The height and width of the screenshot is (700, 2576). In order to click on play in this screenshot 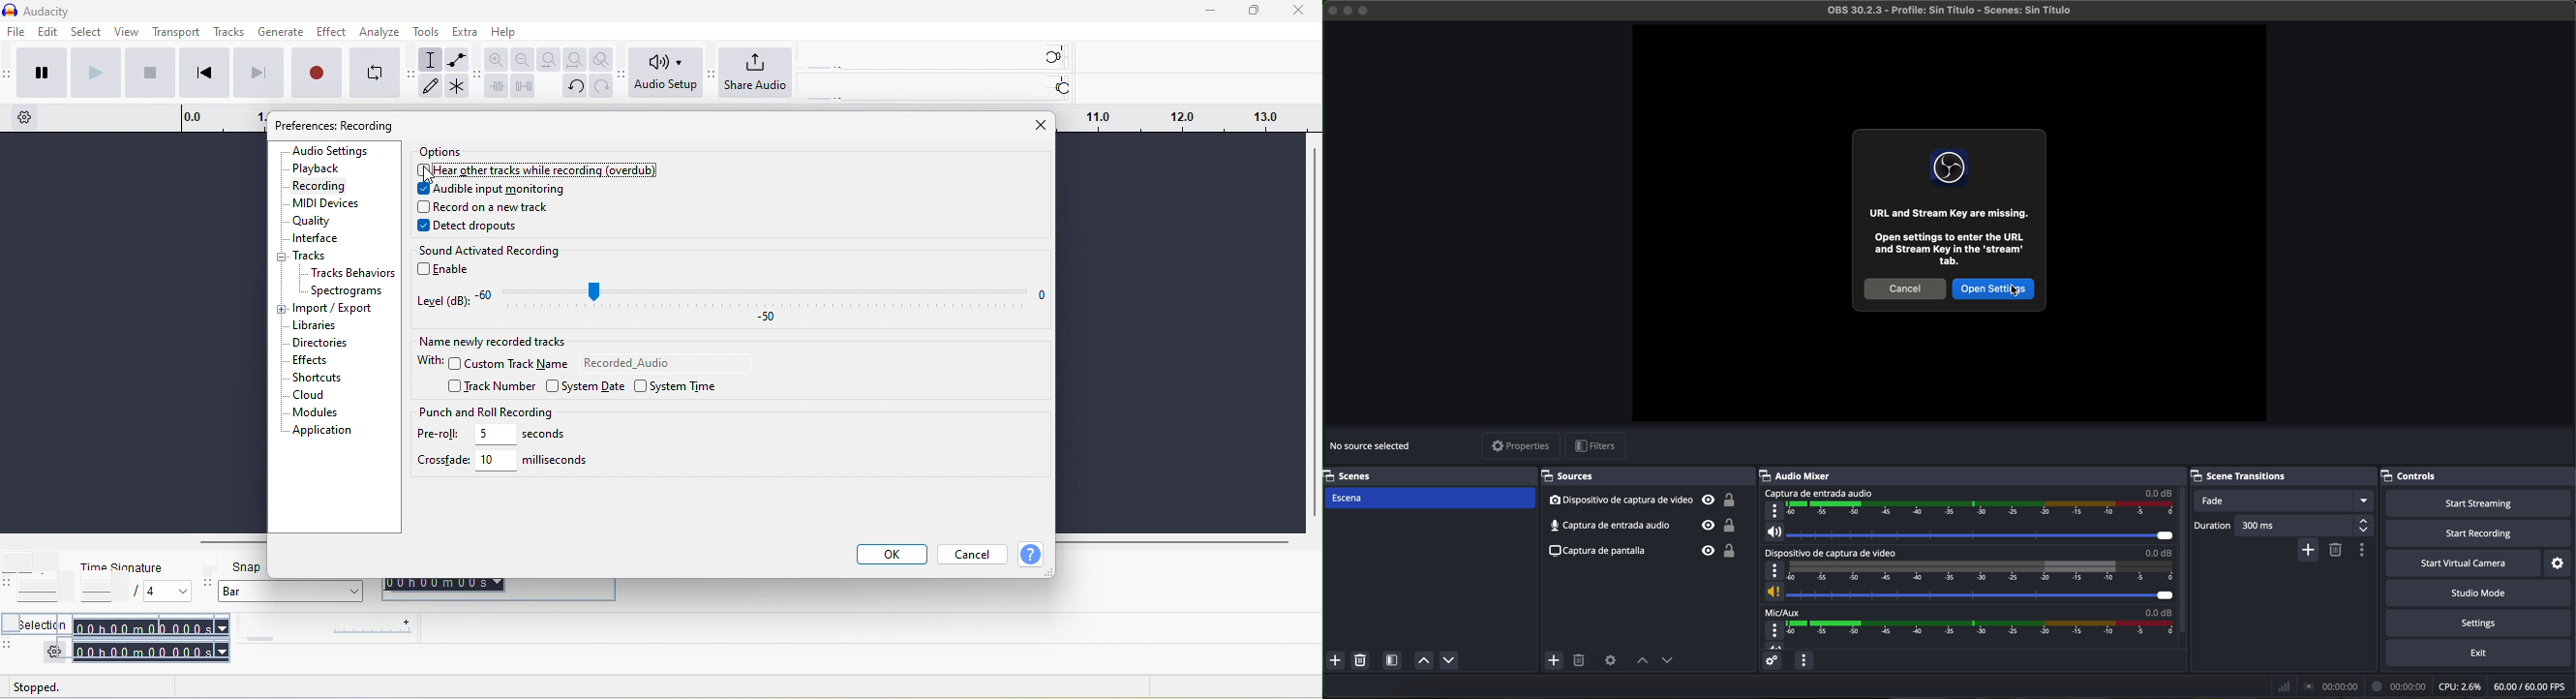, I will do `click(101, 73)`.